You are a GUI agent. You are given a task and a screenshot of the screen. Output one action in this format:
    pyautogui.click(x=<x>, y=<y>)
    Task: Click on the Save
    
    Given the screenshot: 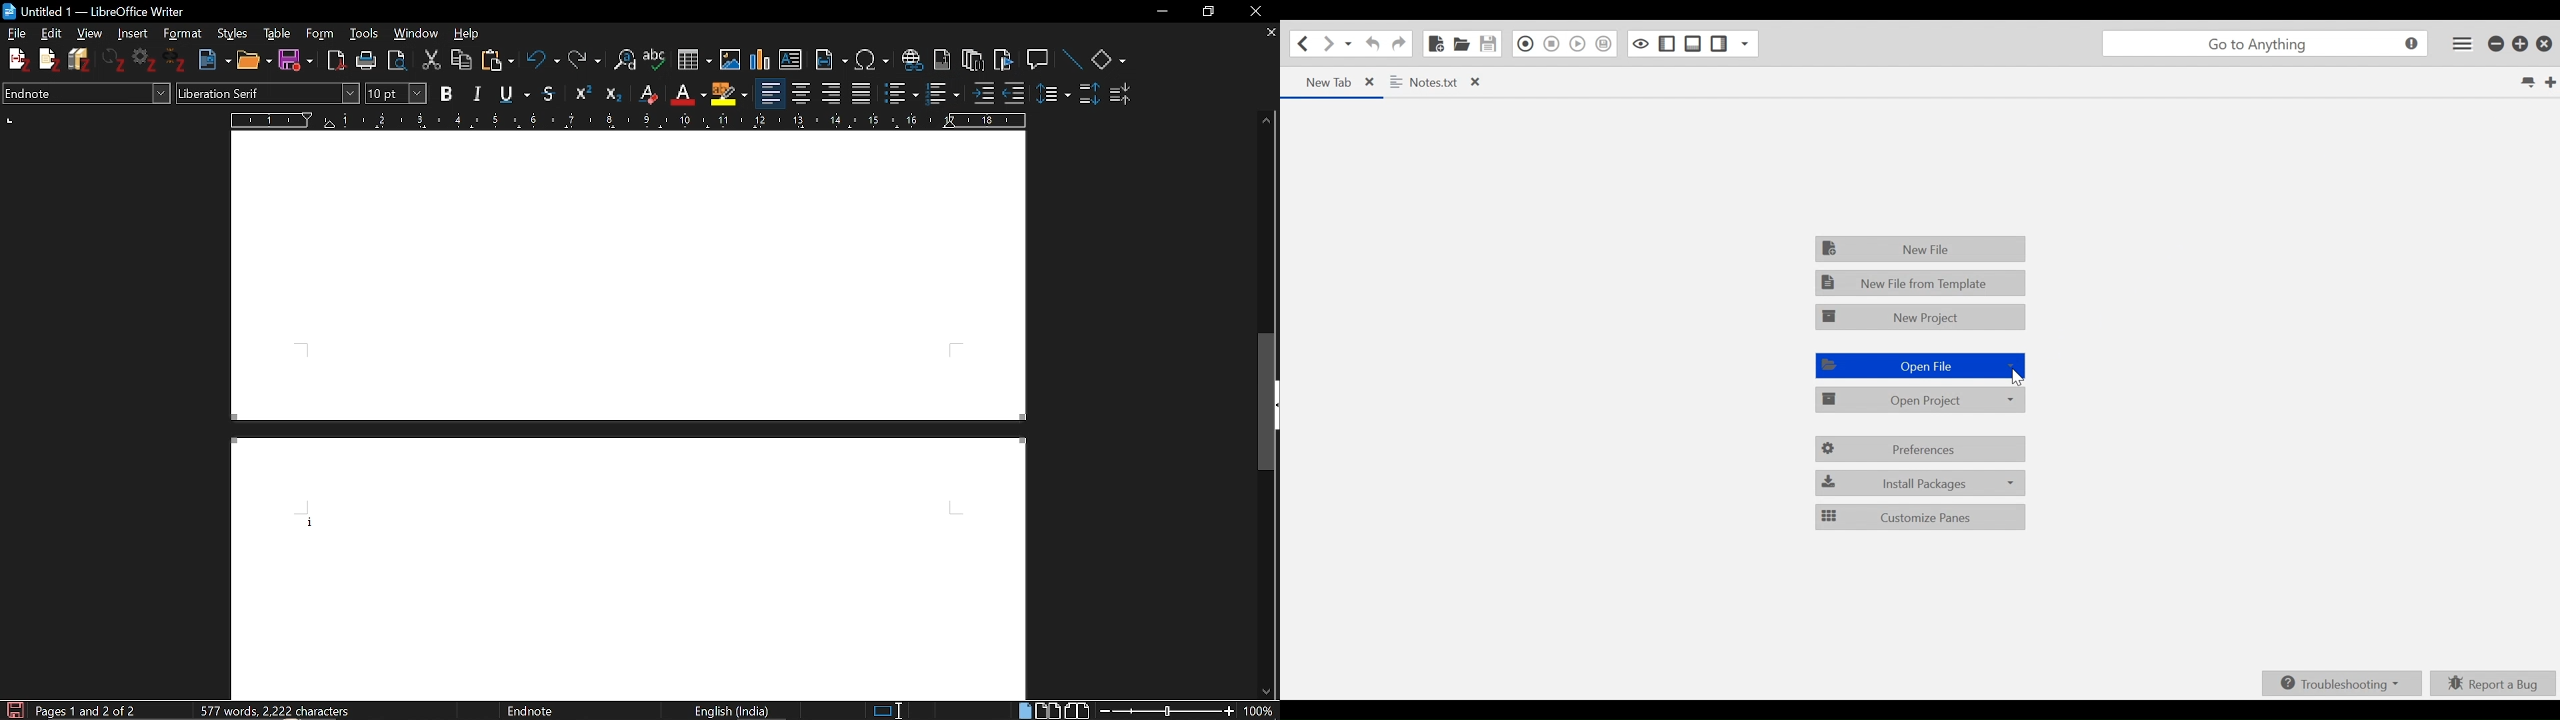 What is the action you would take?
    pyautogui.click(x=294, y=61)
    